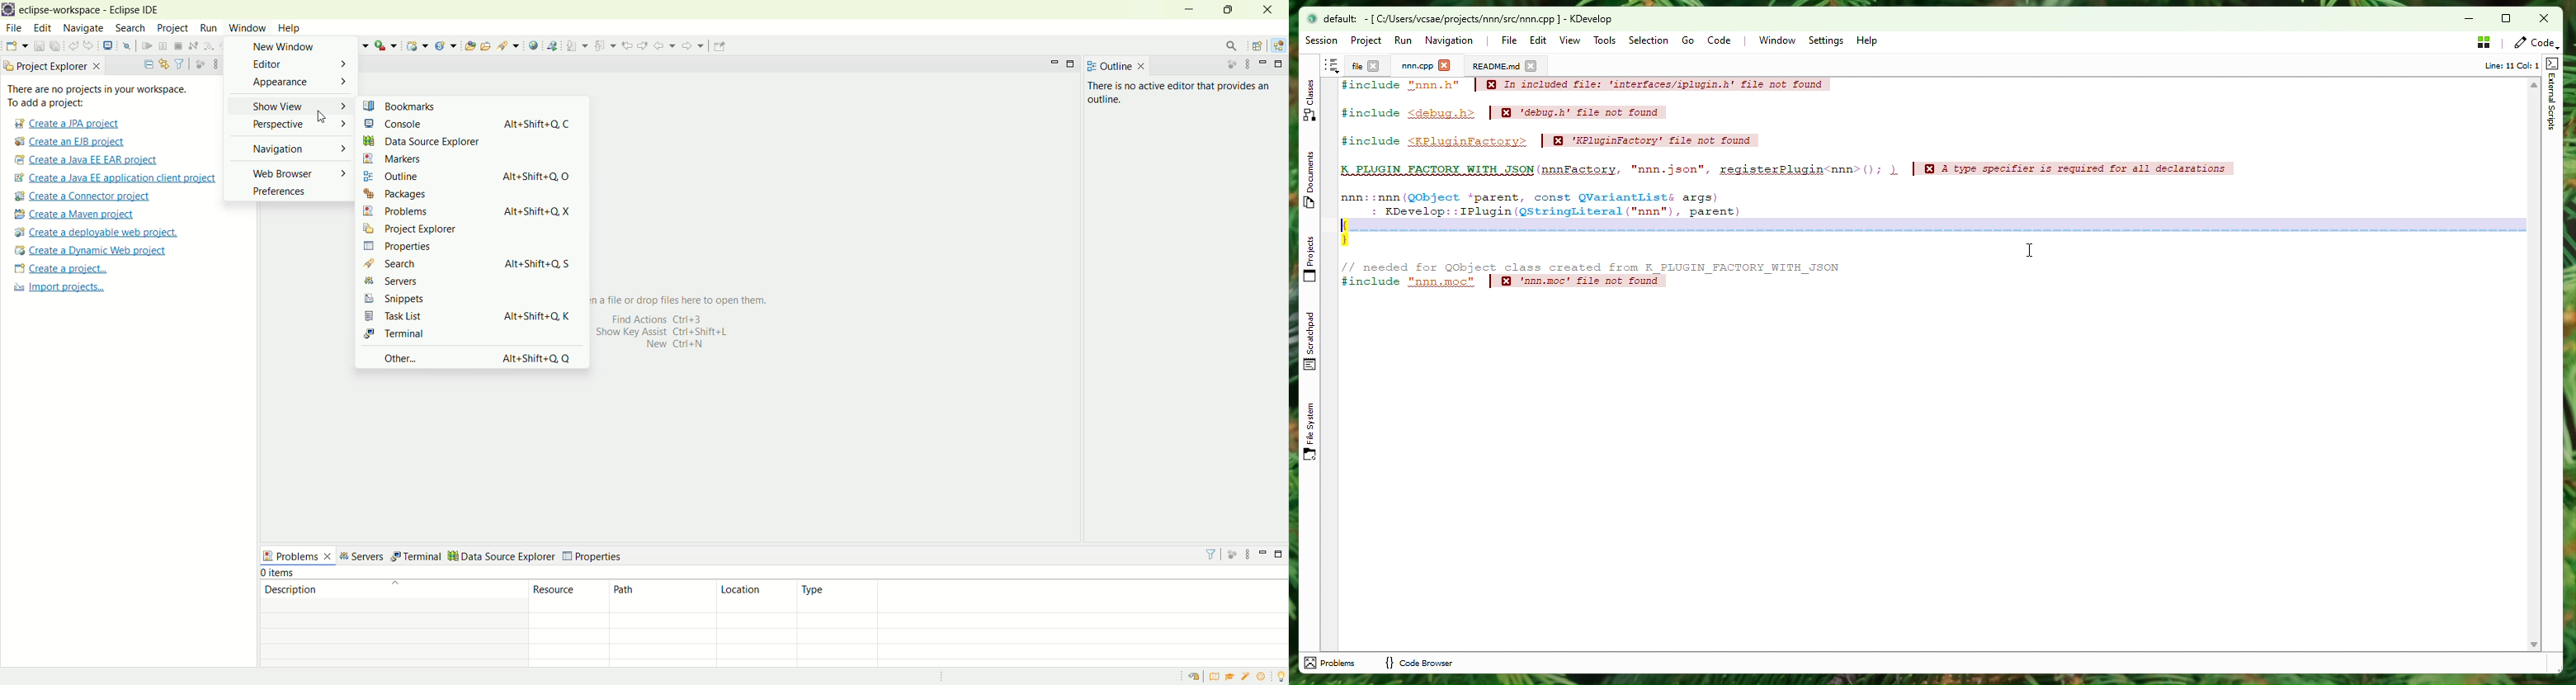 The image size is (2576, 700). What do you see at coordinates (1278, 43) in the screenshot?
I see `java EE` at bounding box center [1278, 43].